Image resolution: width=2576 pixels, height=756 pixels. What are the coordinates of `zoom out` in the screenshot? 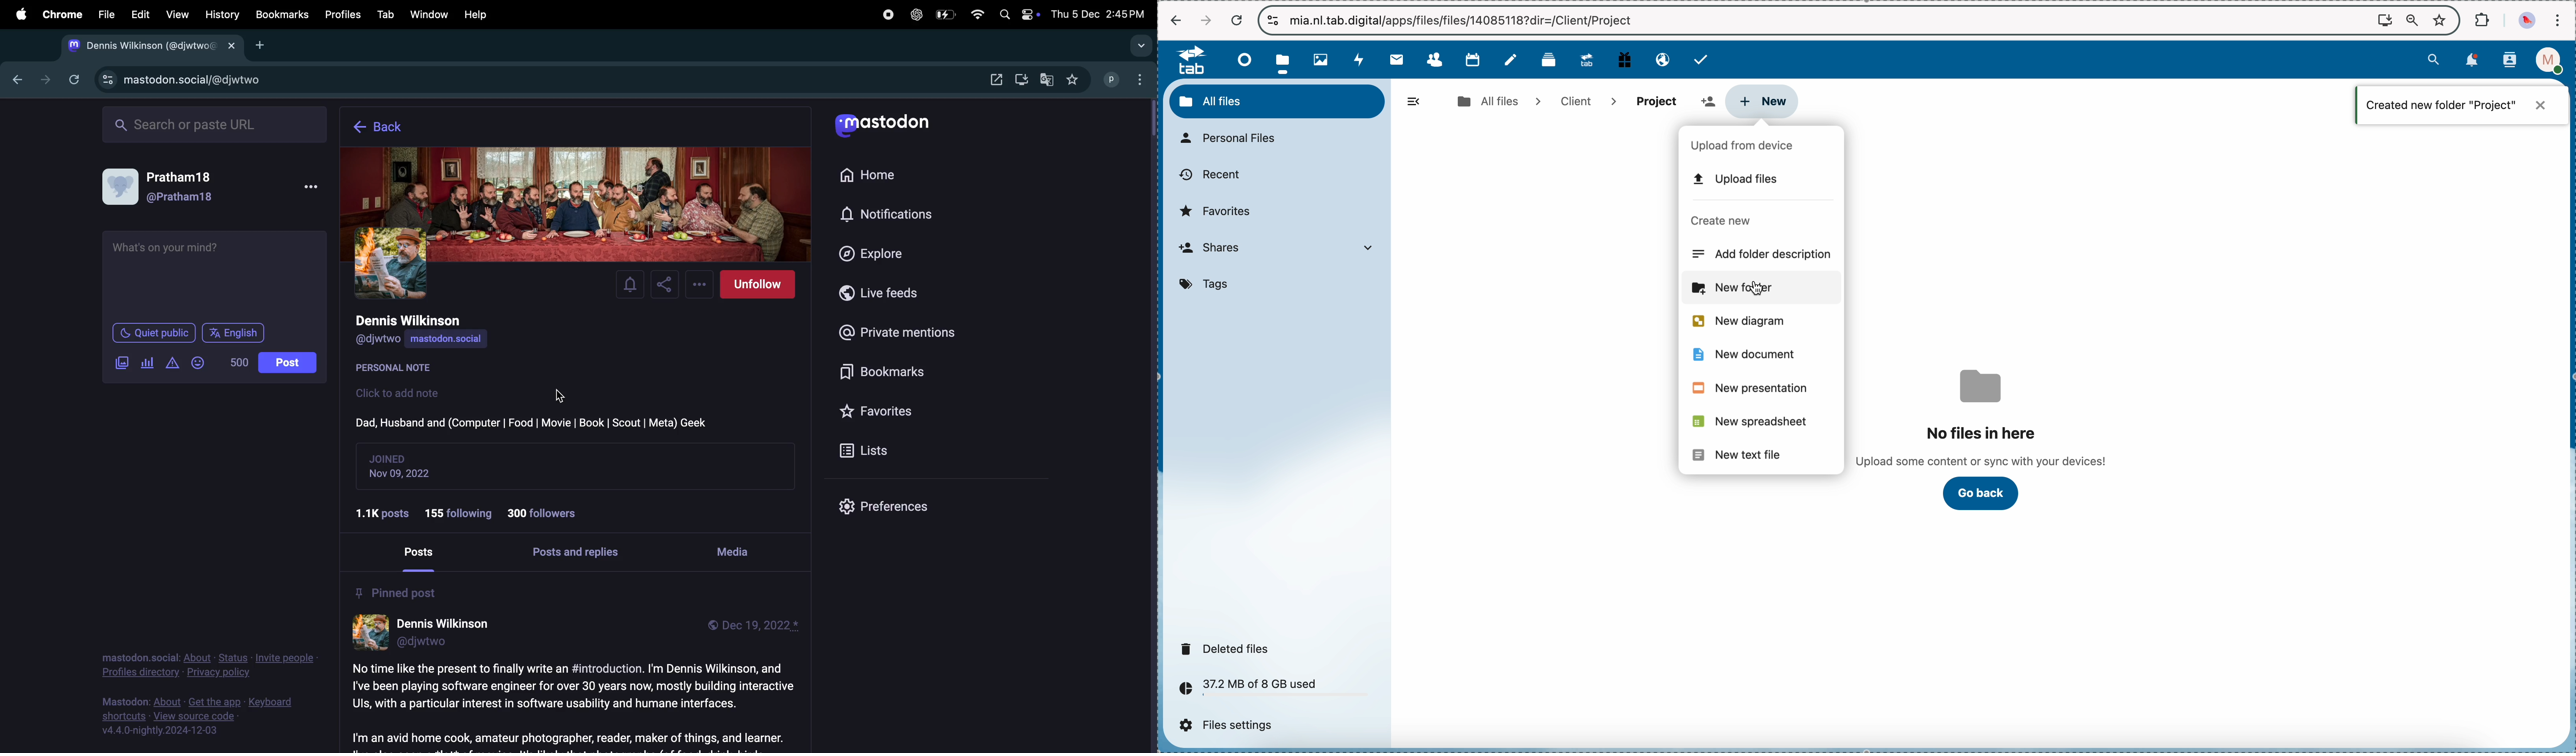 It's located at (2413, 21).